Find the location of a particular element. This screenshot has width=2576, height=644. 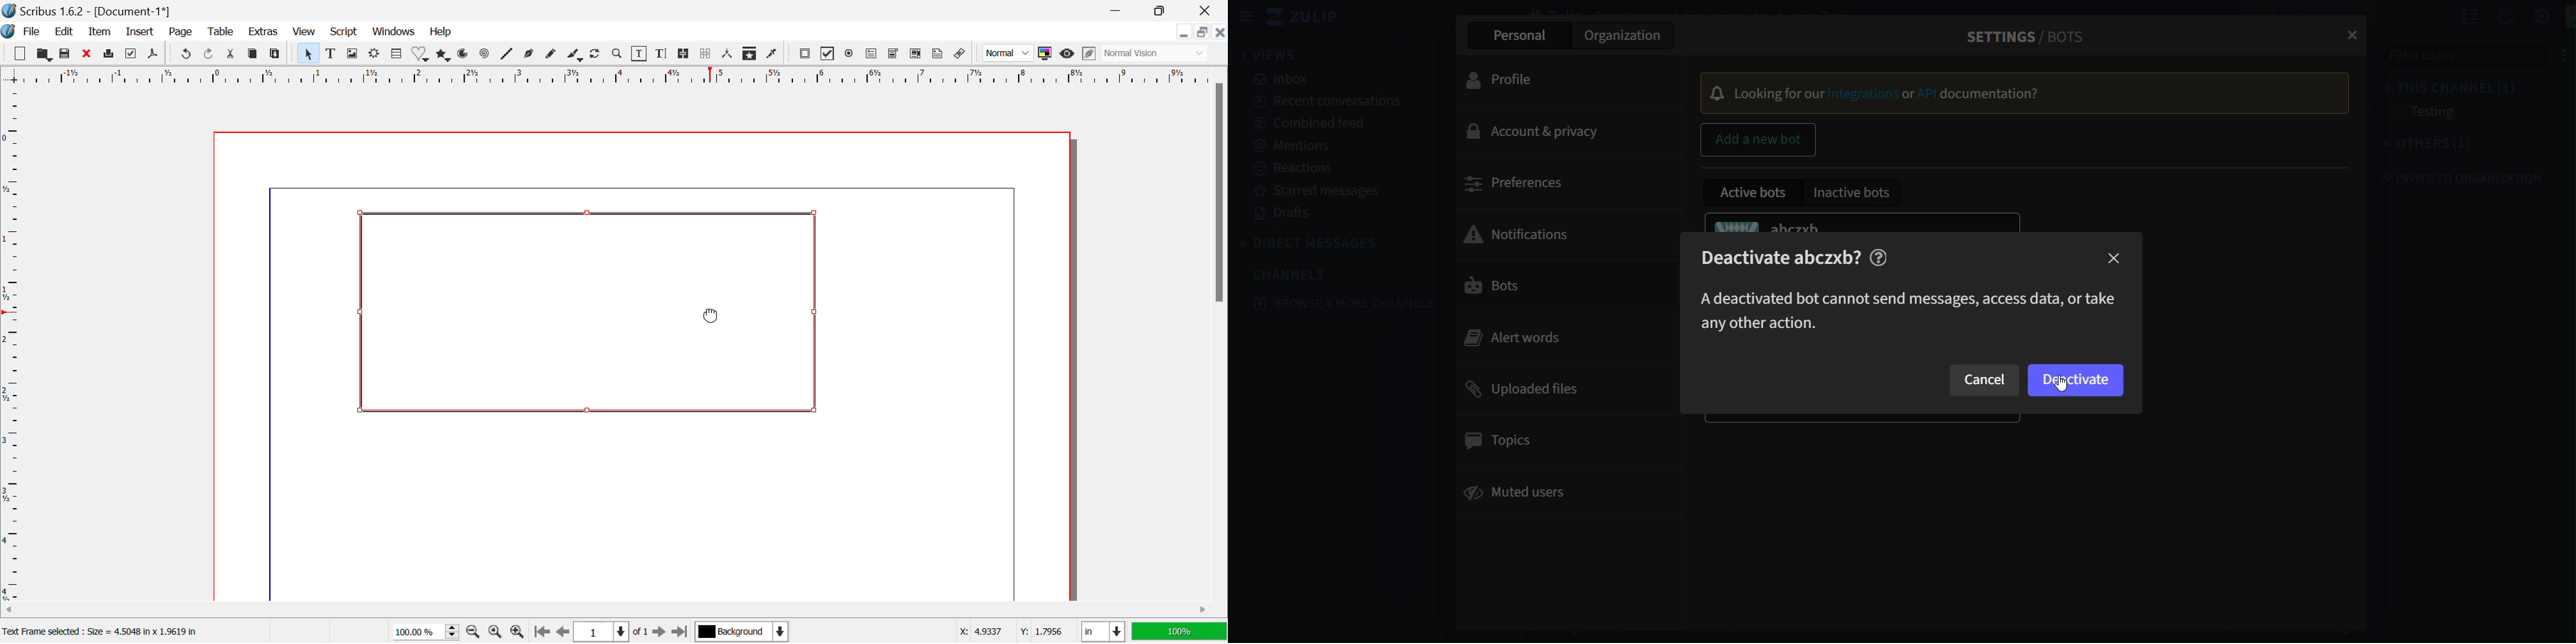

channels is located at coordinates (1290, 274).